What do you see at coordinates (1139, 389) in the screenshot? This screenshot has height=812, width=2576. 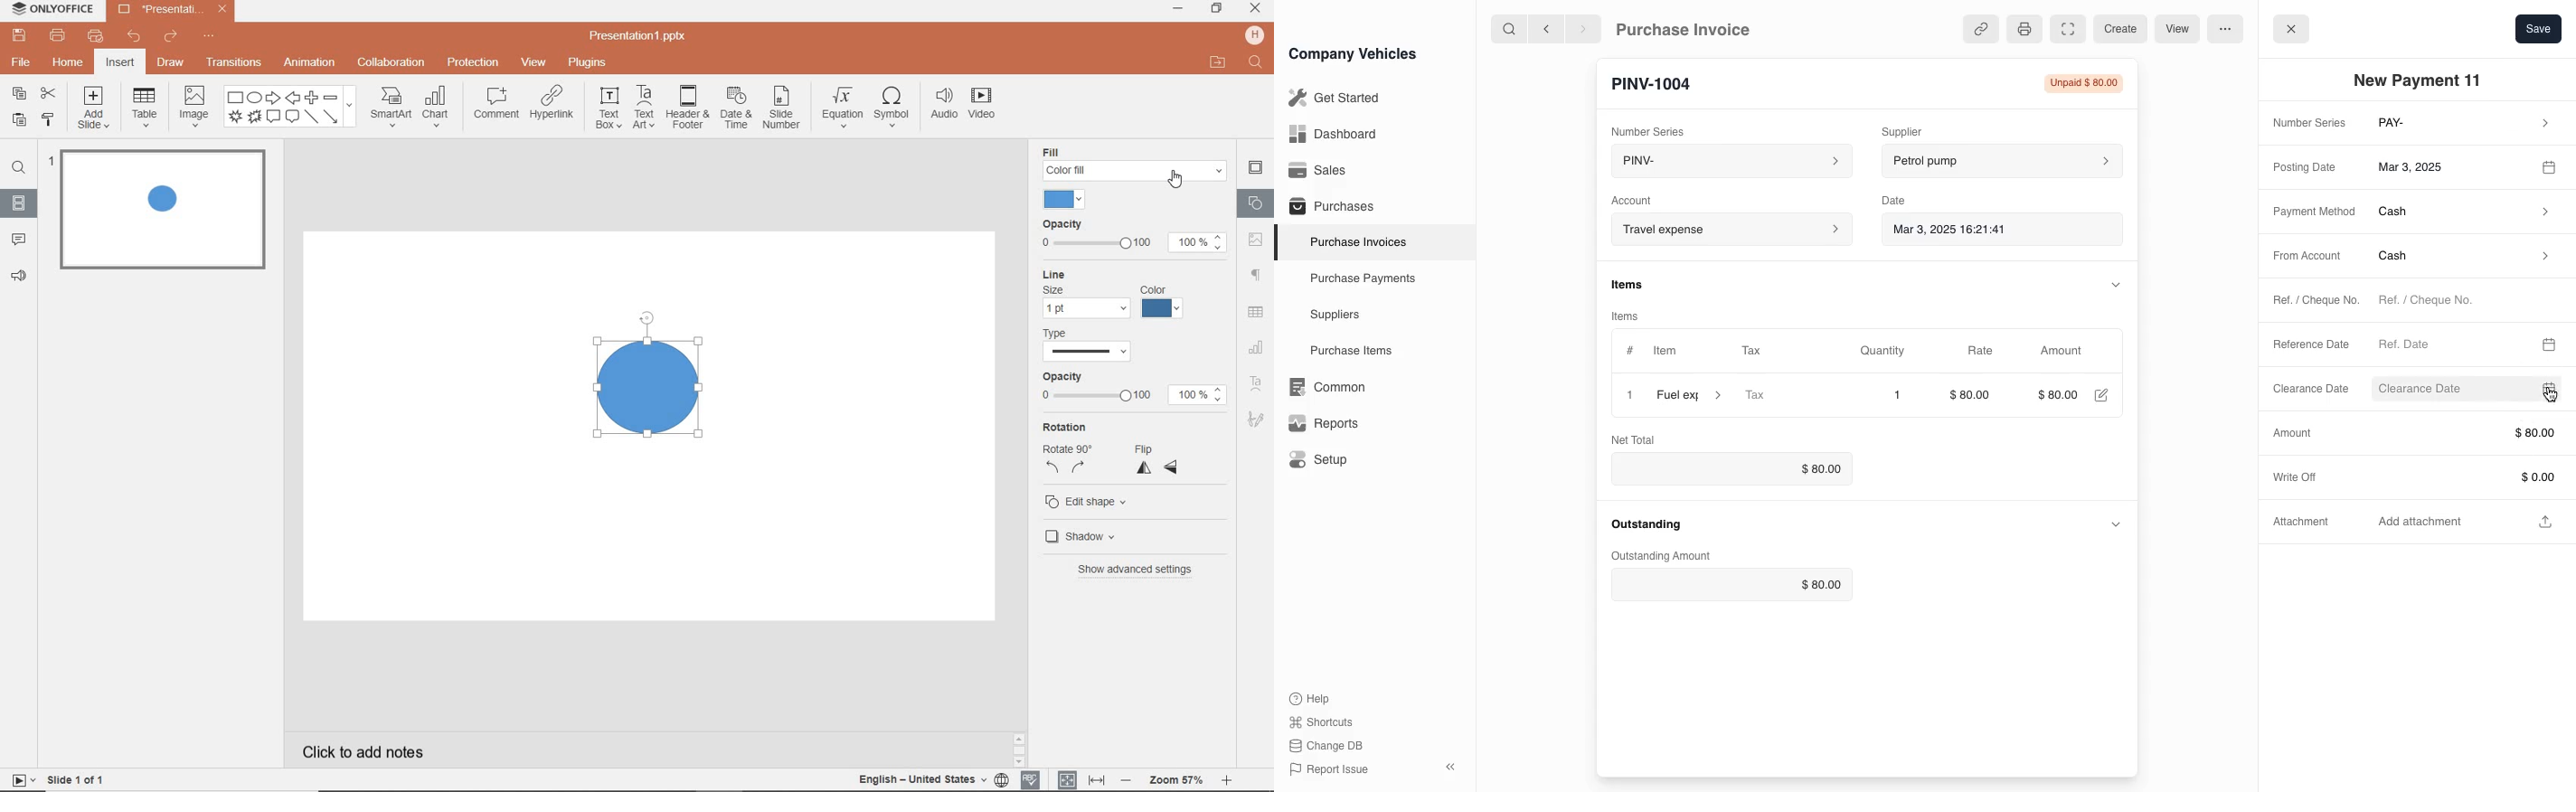 I see `opacity` at bounding box center [1139, 389].